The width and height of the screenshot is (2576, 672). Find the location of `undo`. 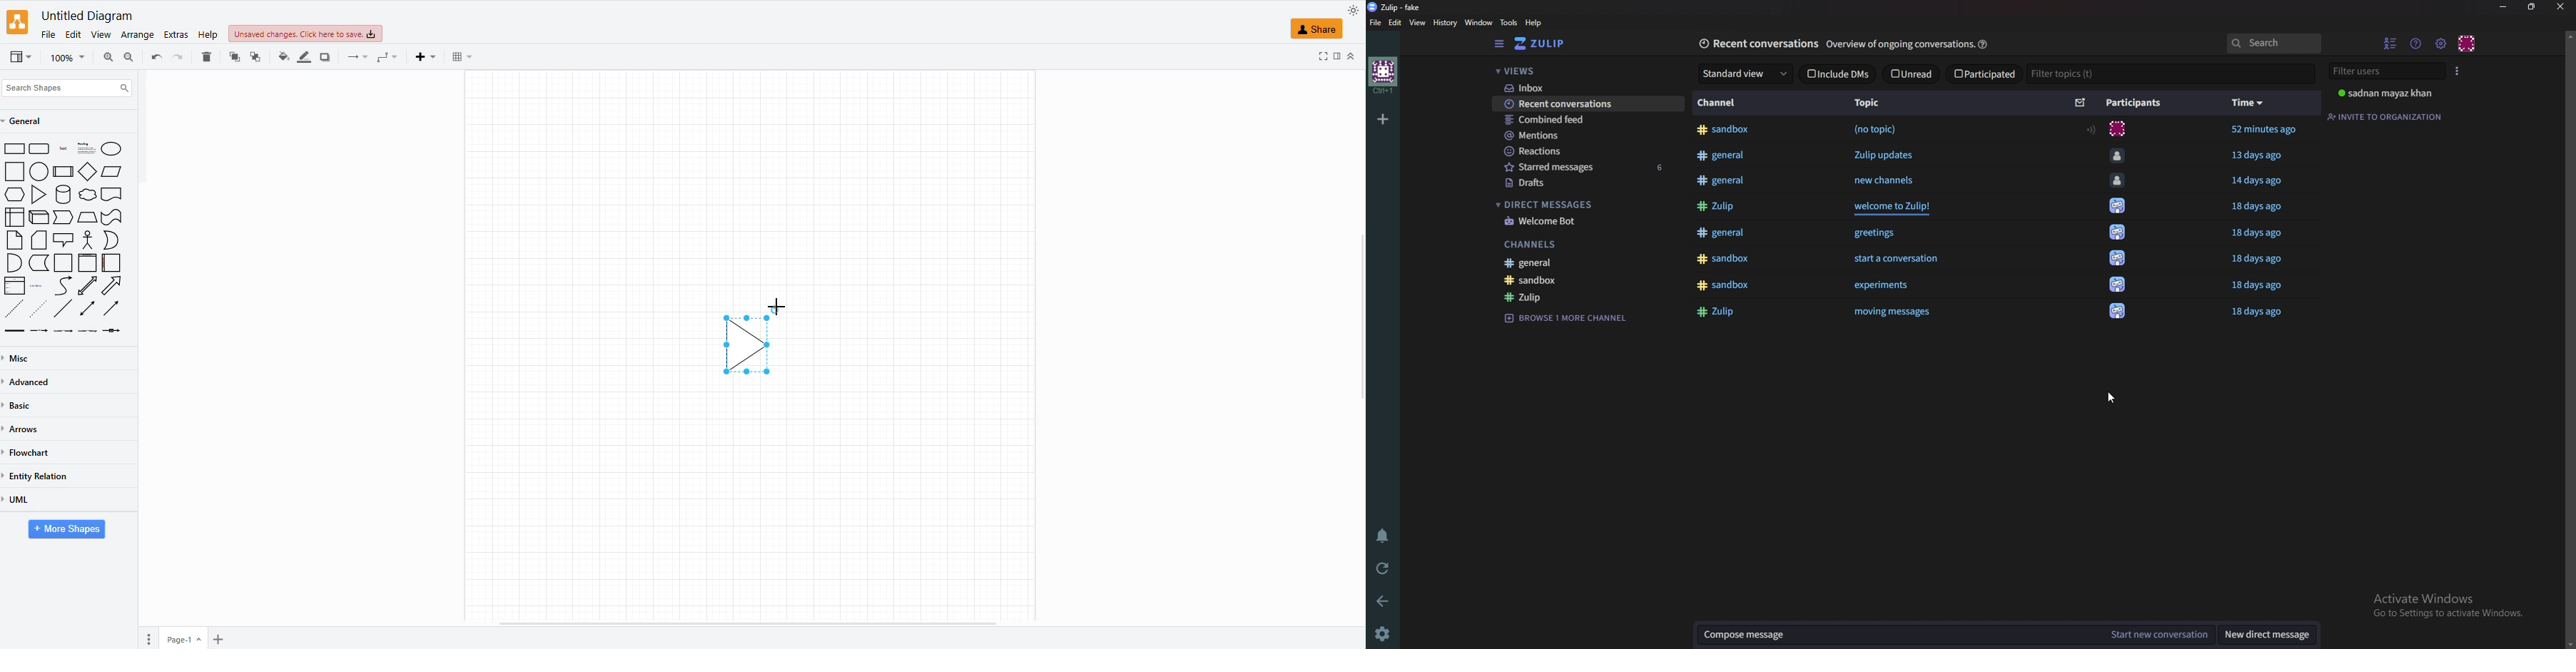

undo is located at coordinates (178, 56).